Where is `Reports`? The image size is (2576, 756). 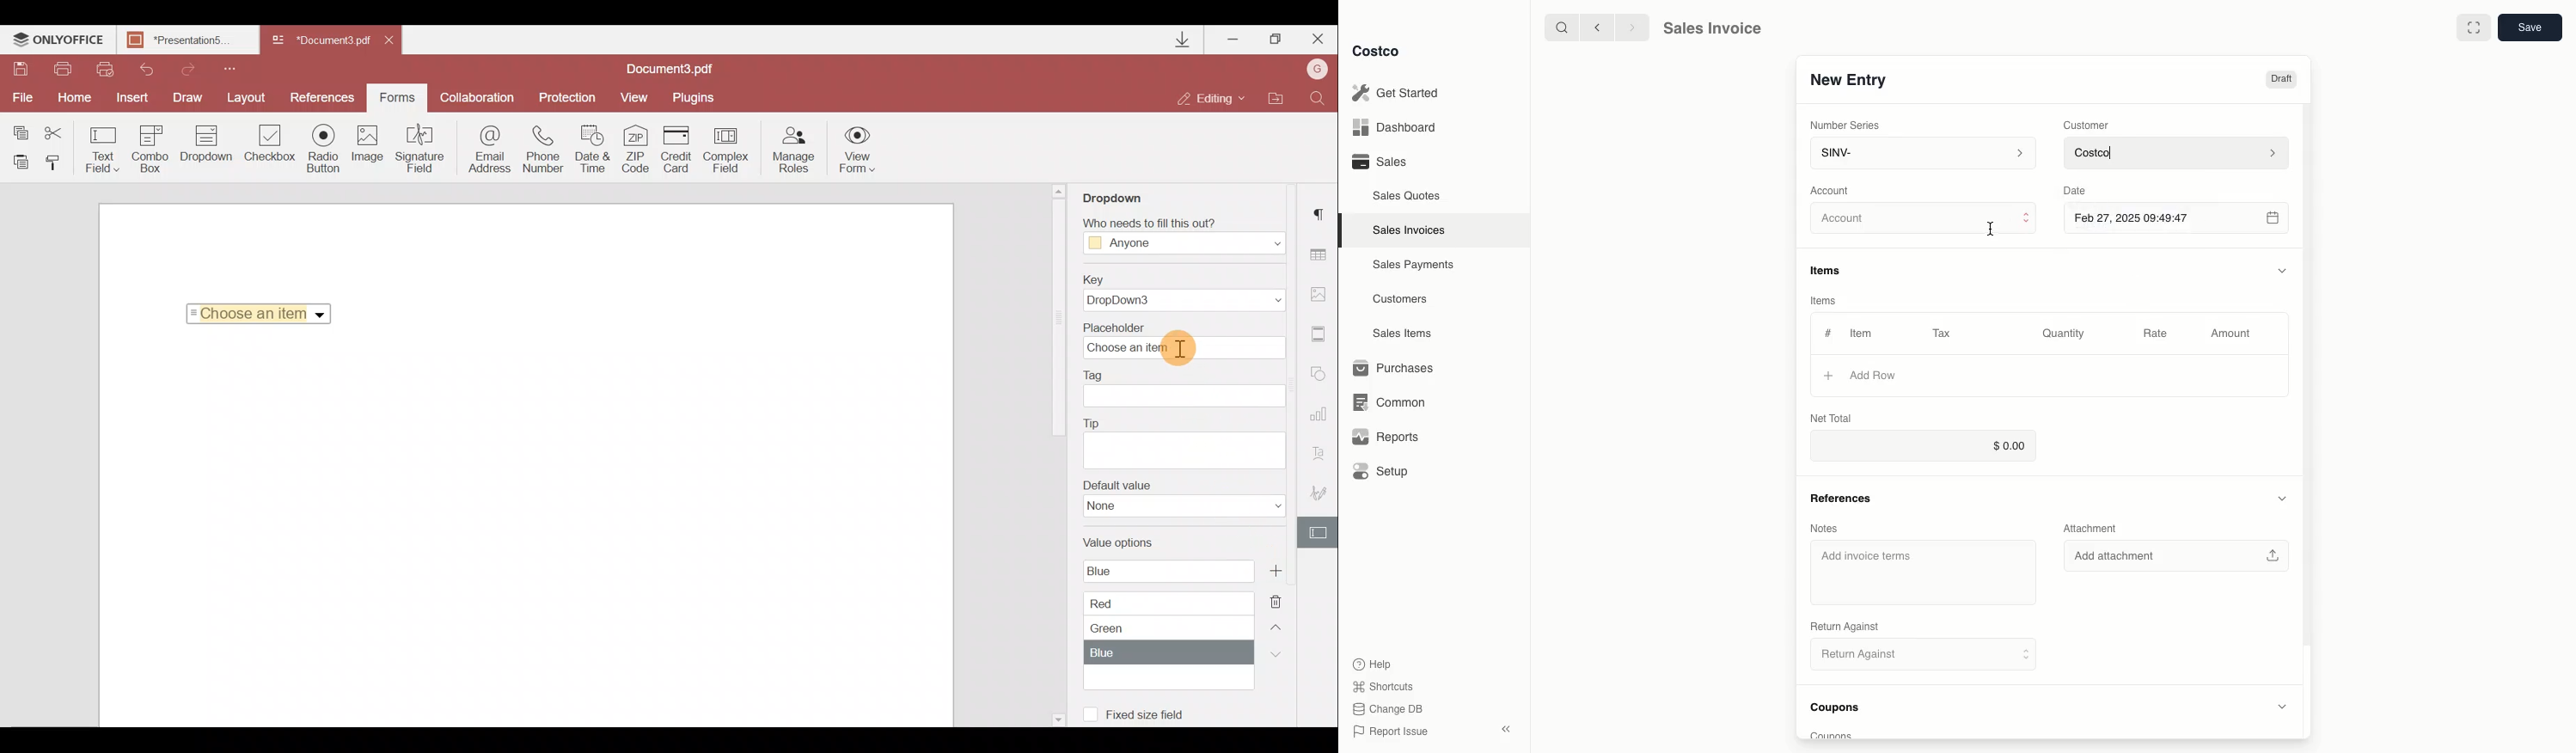
Reports is located at coordinates (1383, 437).